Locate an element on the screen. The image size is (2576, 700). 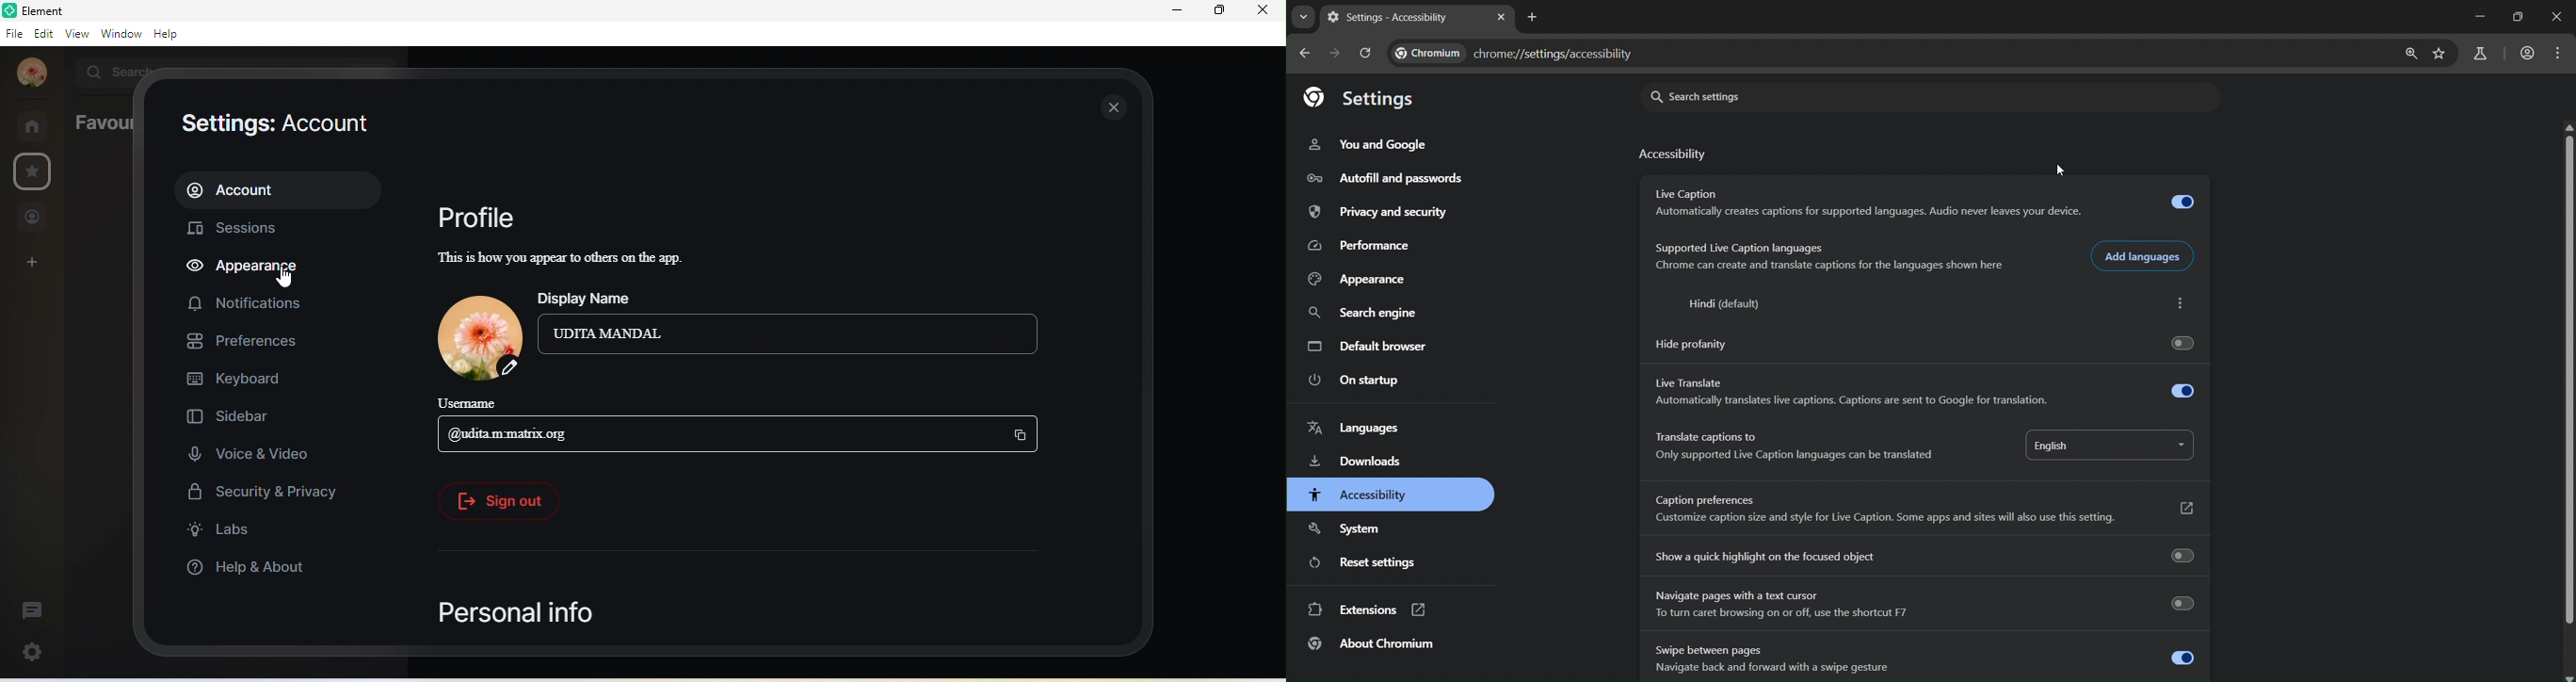
reset settings is located at coordinates (1369, 564).